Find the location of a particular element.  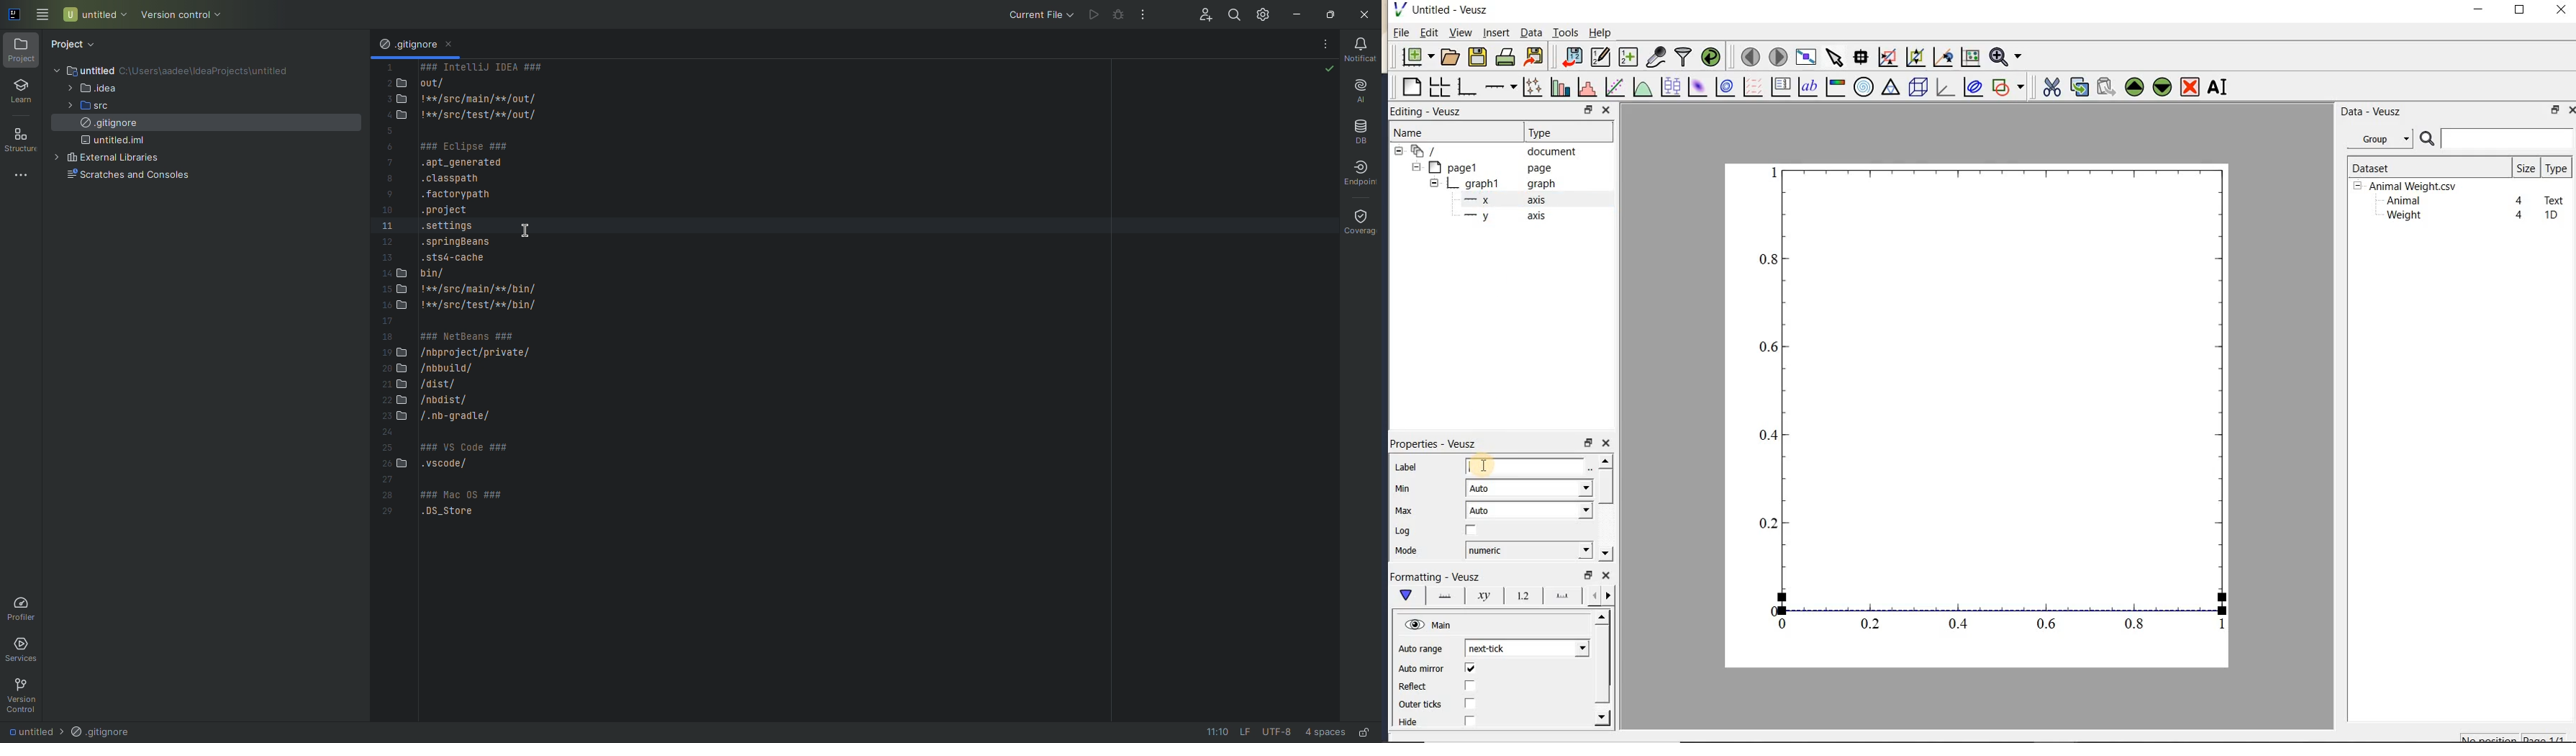

Restore is located at coordinates (1330, 13).